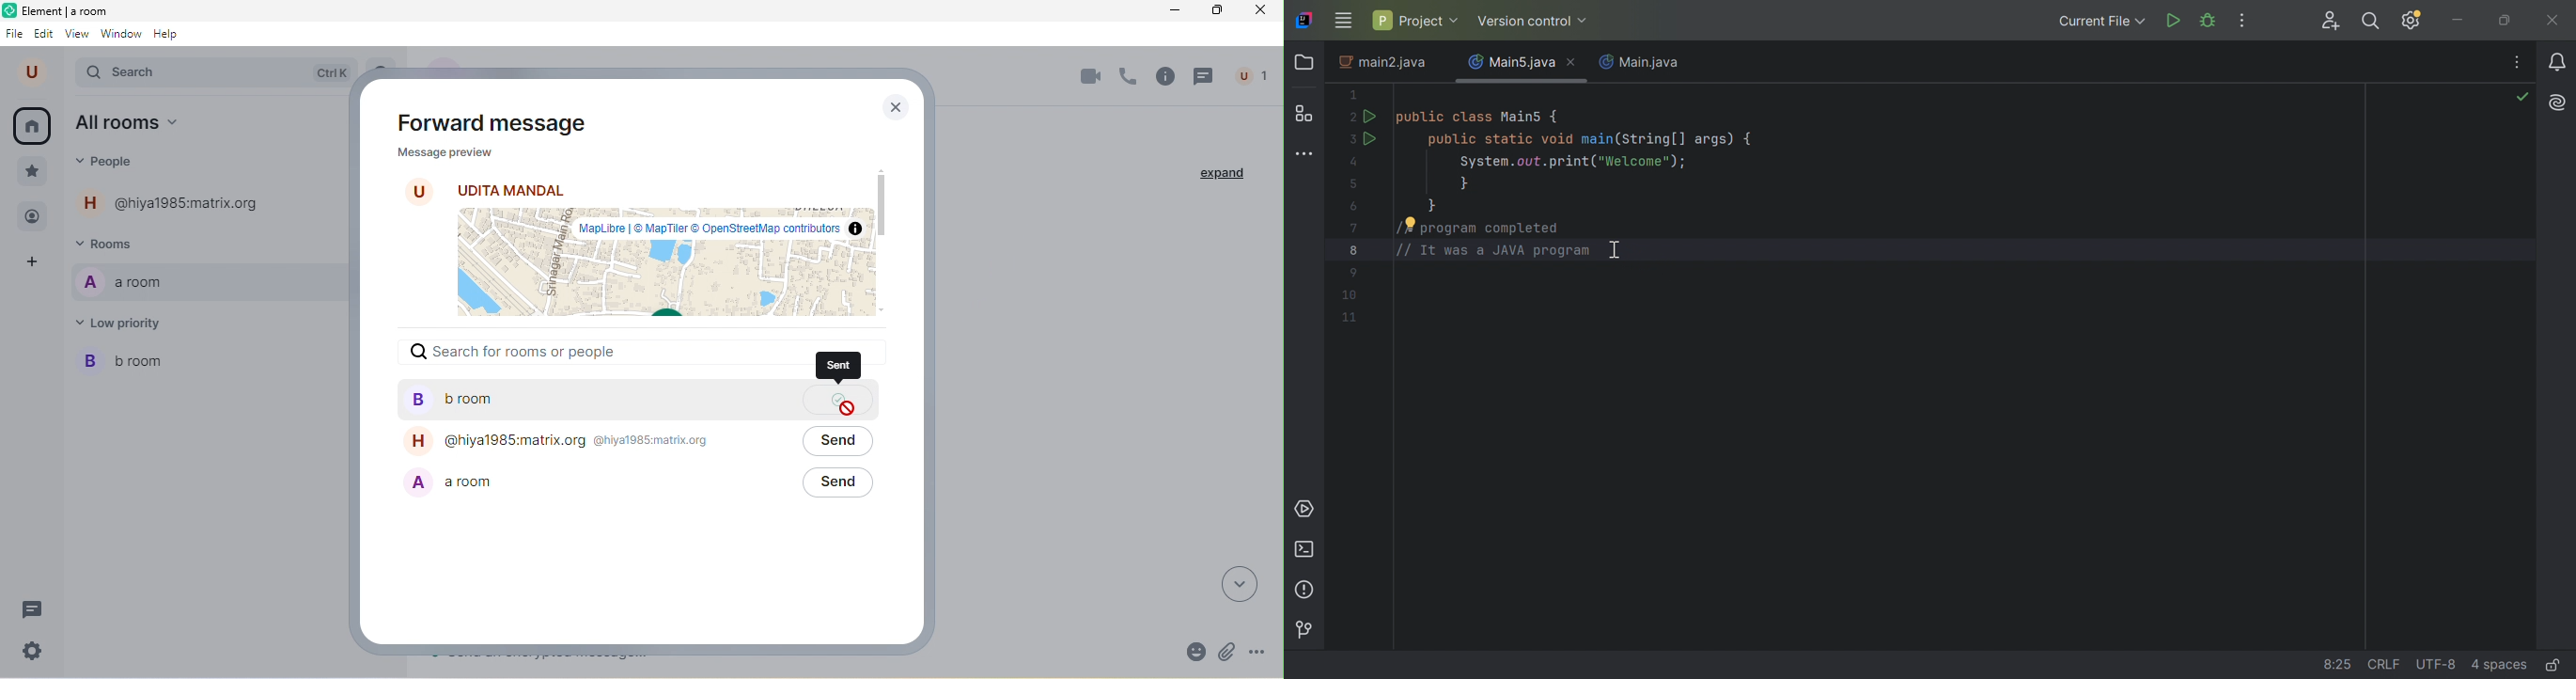  I want to click on thread, so click(1204, 77).